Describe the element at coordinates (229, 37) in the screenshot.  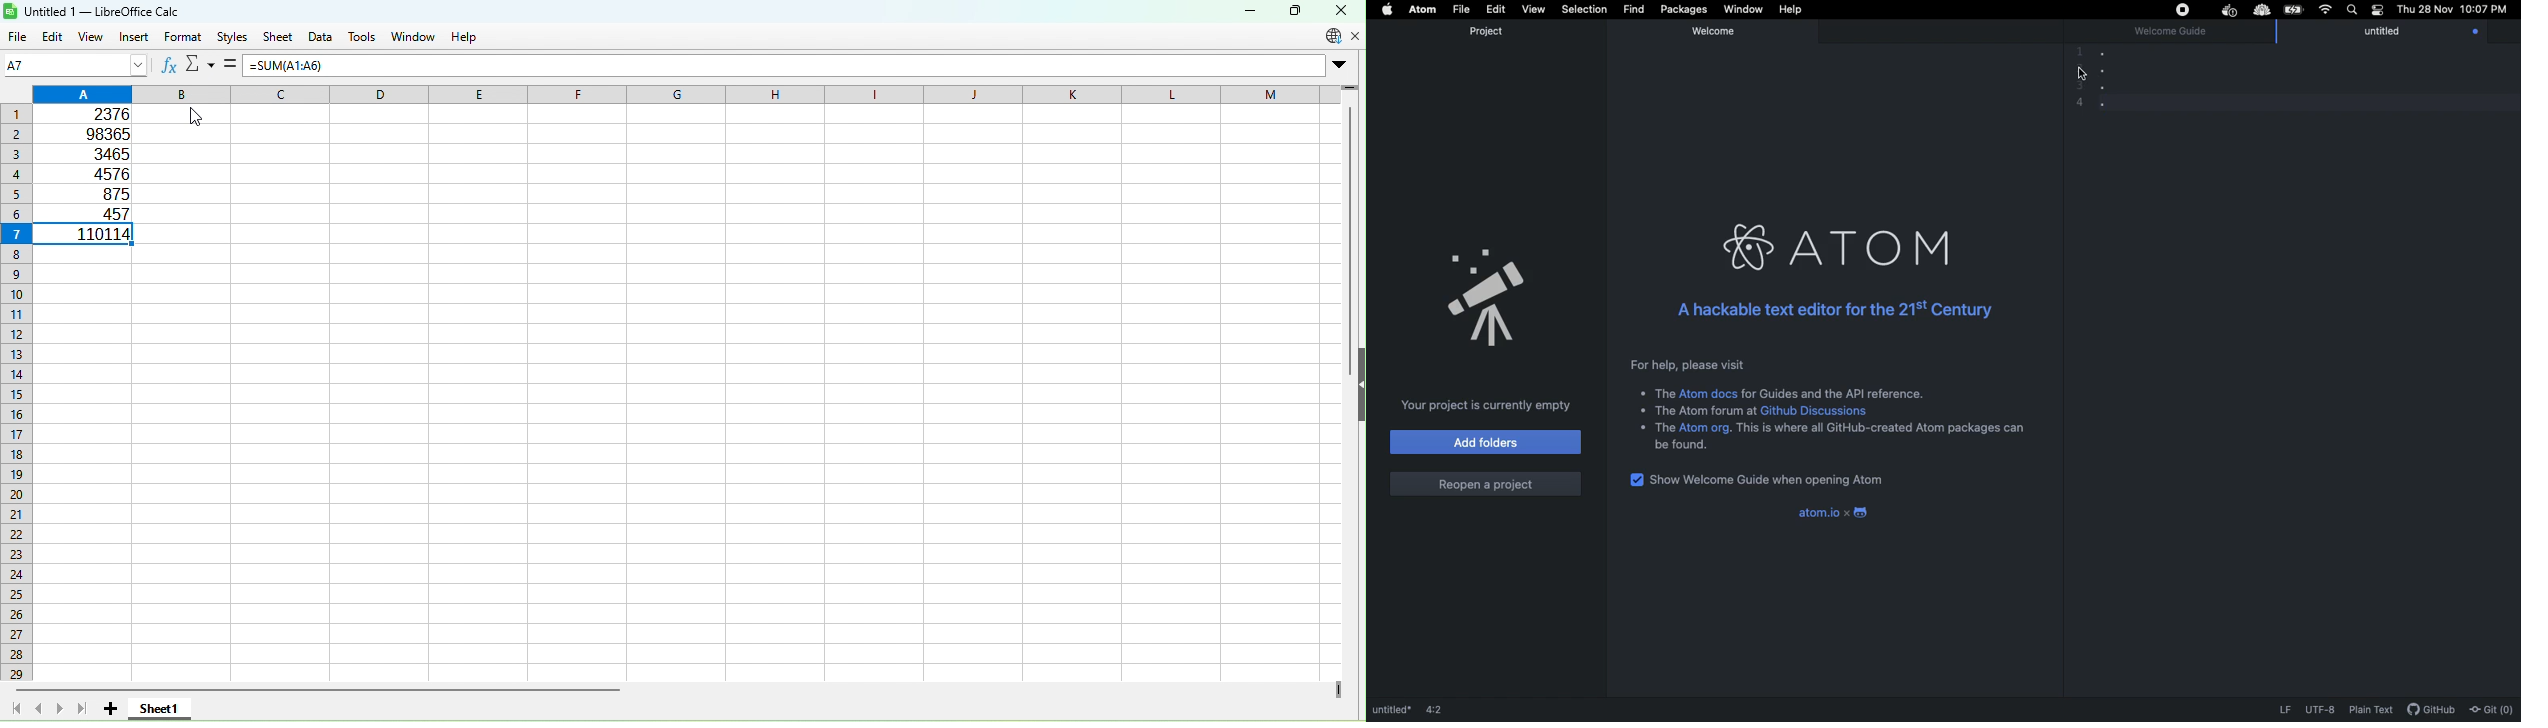
I see `Styles` at that location.